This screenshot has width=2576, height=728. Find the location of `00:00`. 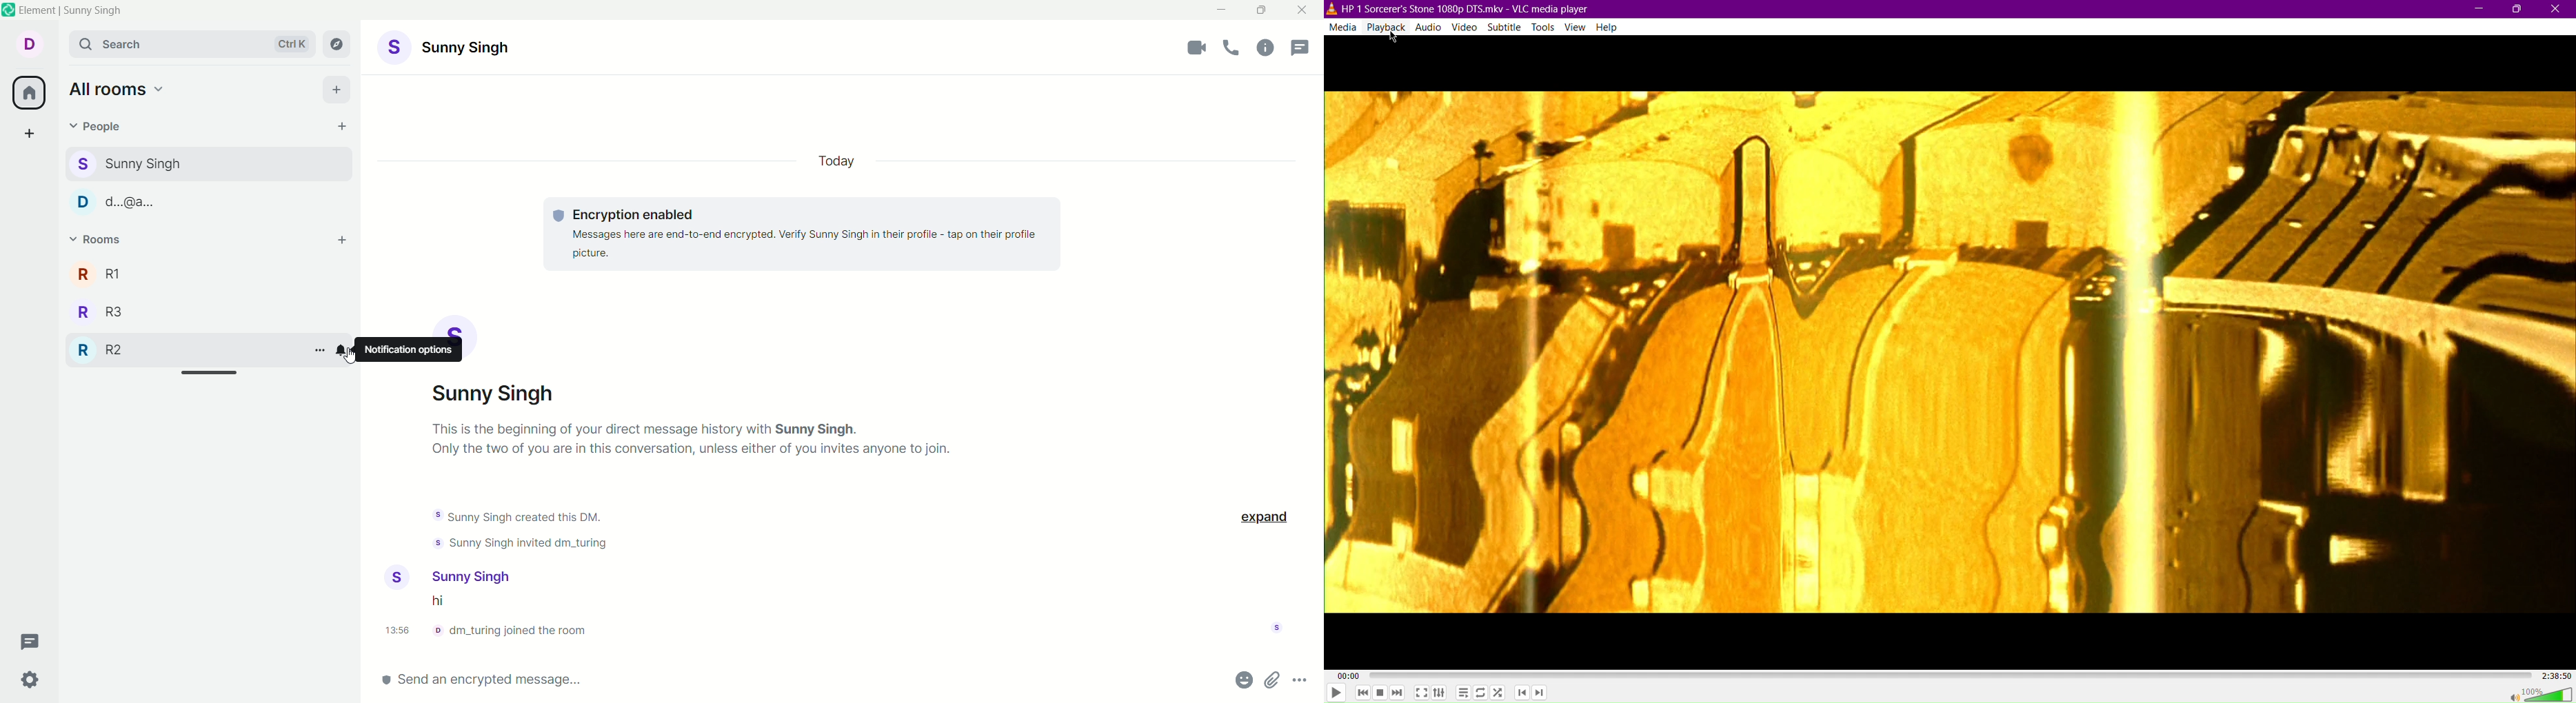

00:00 is located at coordinates (1351, 675).